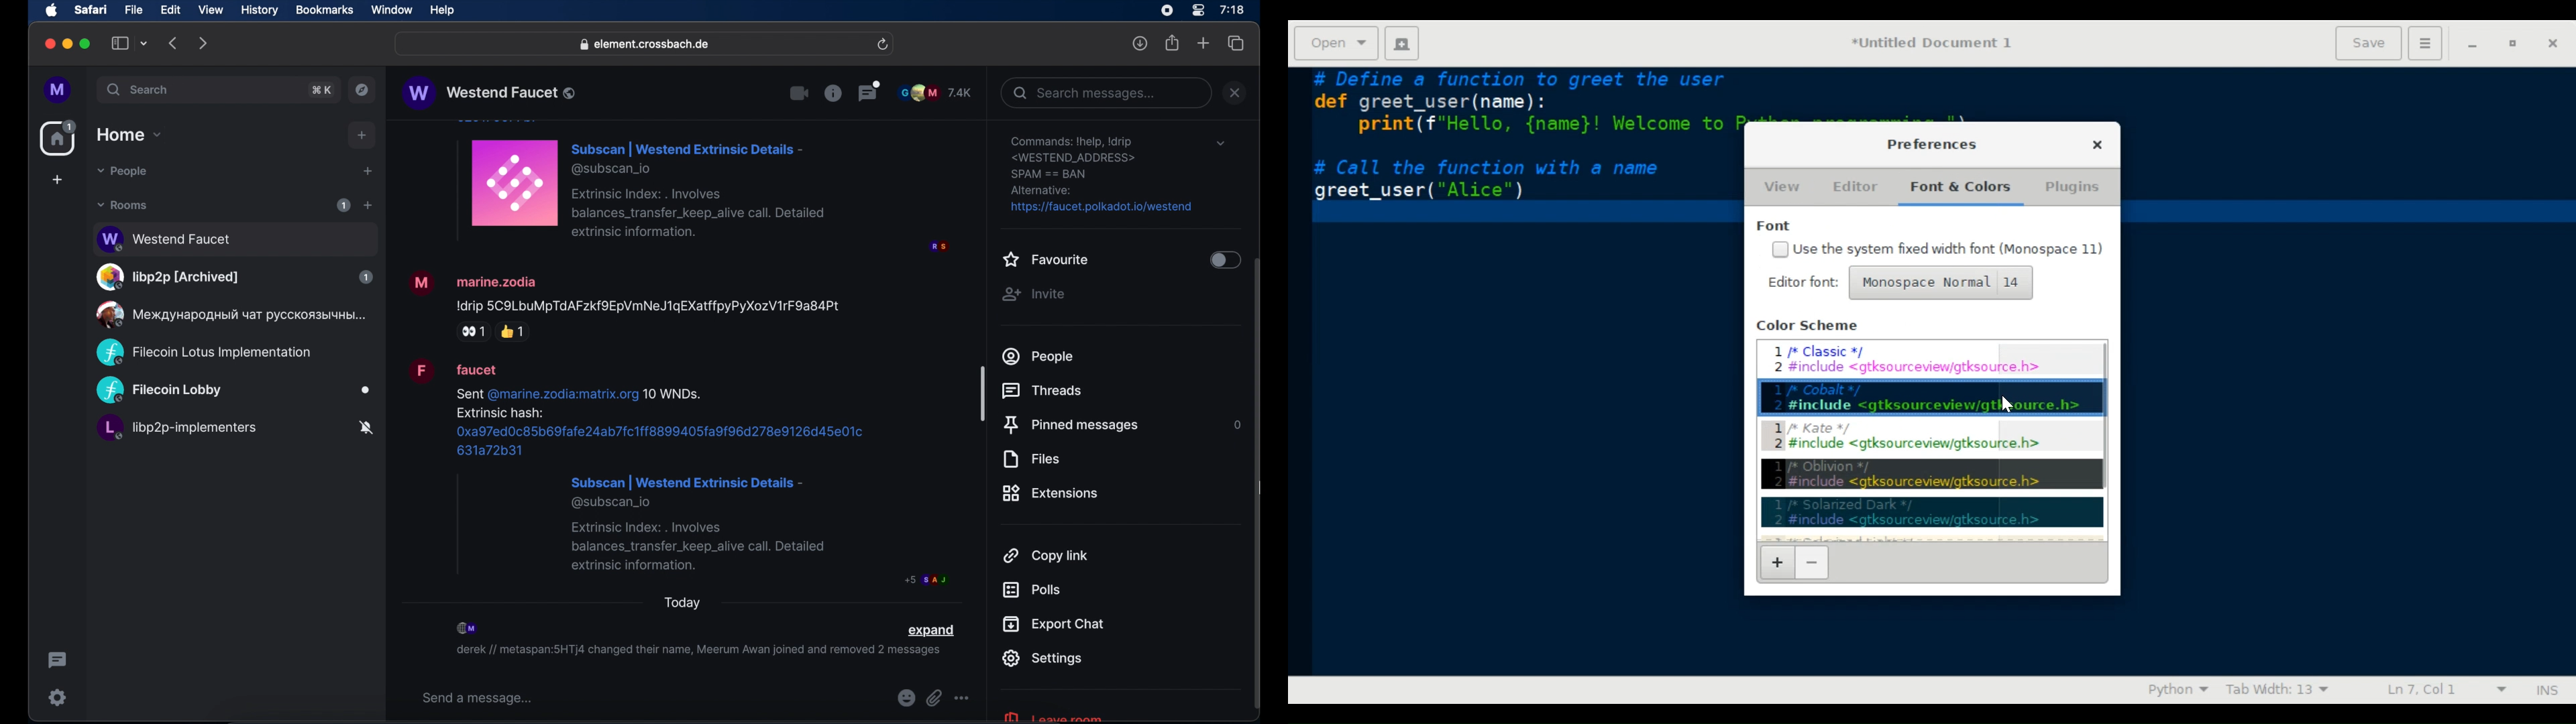 Image resolution: width=2576 pixels, height=728 pixels. I want to click on participants, so click(935, 93).